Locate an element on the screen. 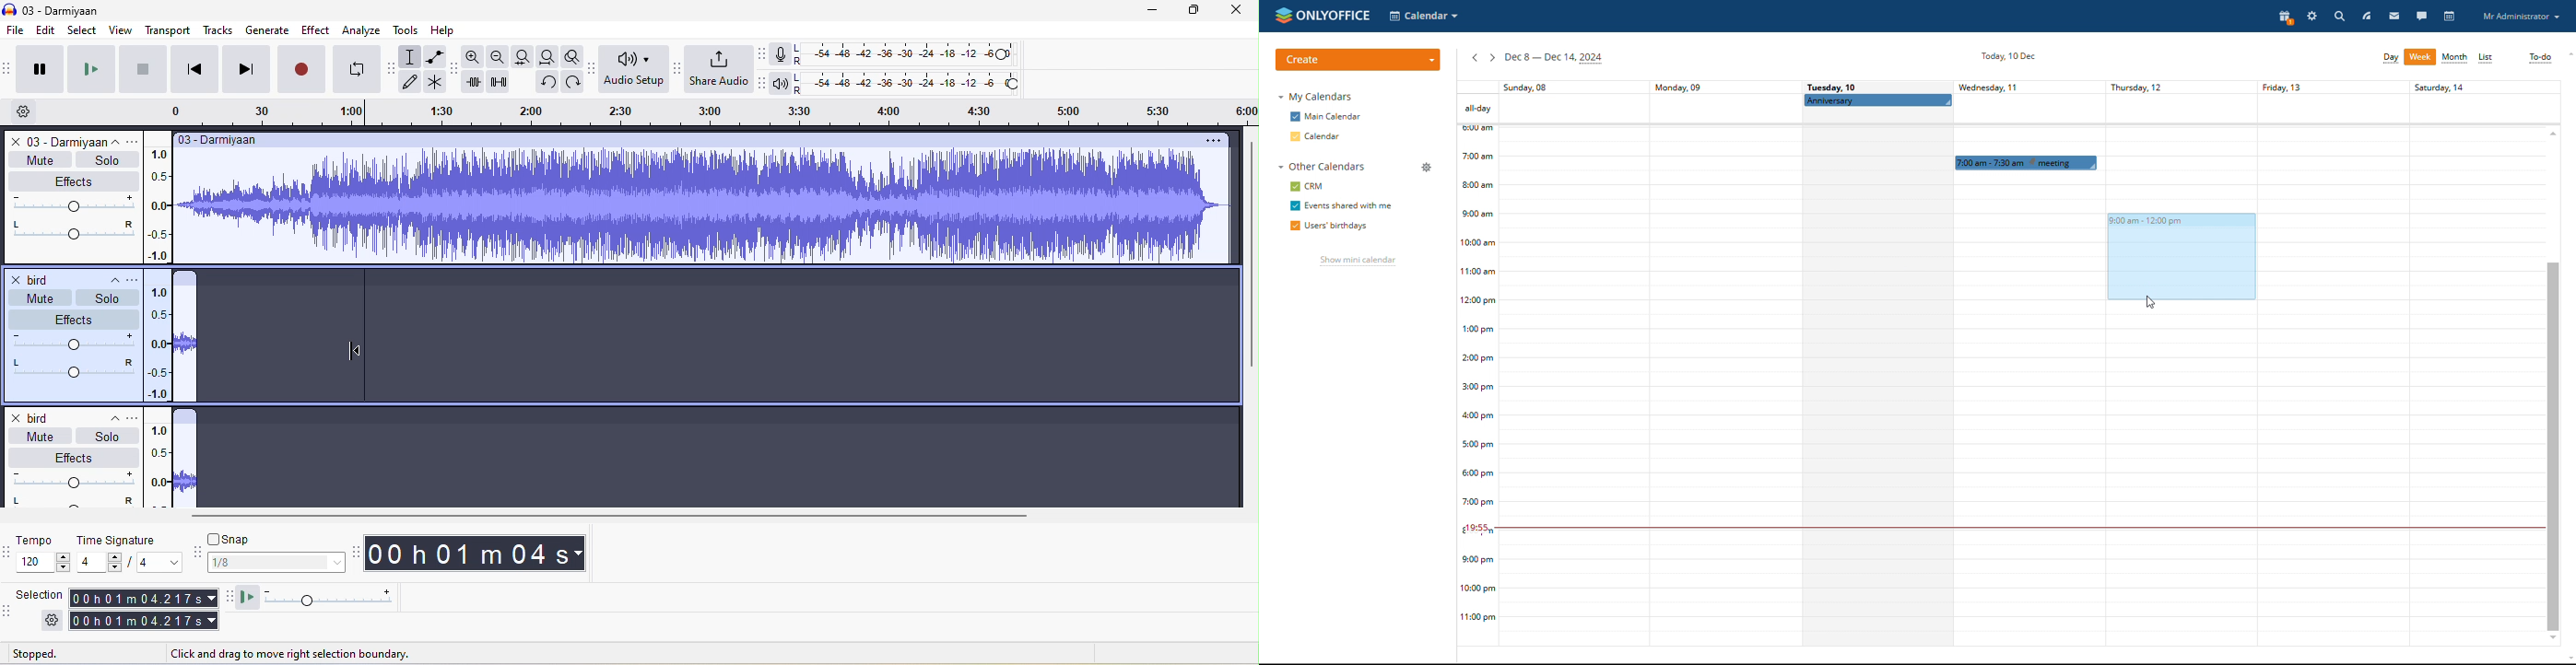  volume is located at coordinates (70, 342).